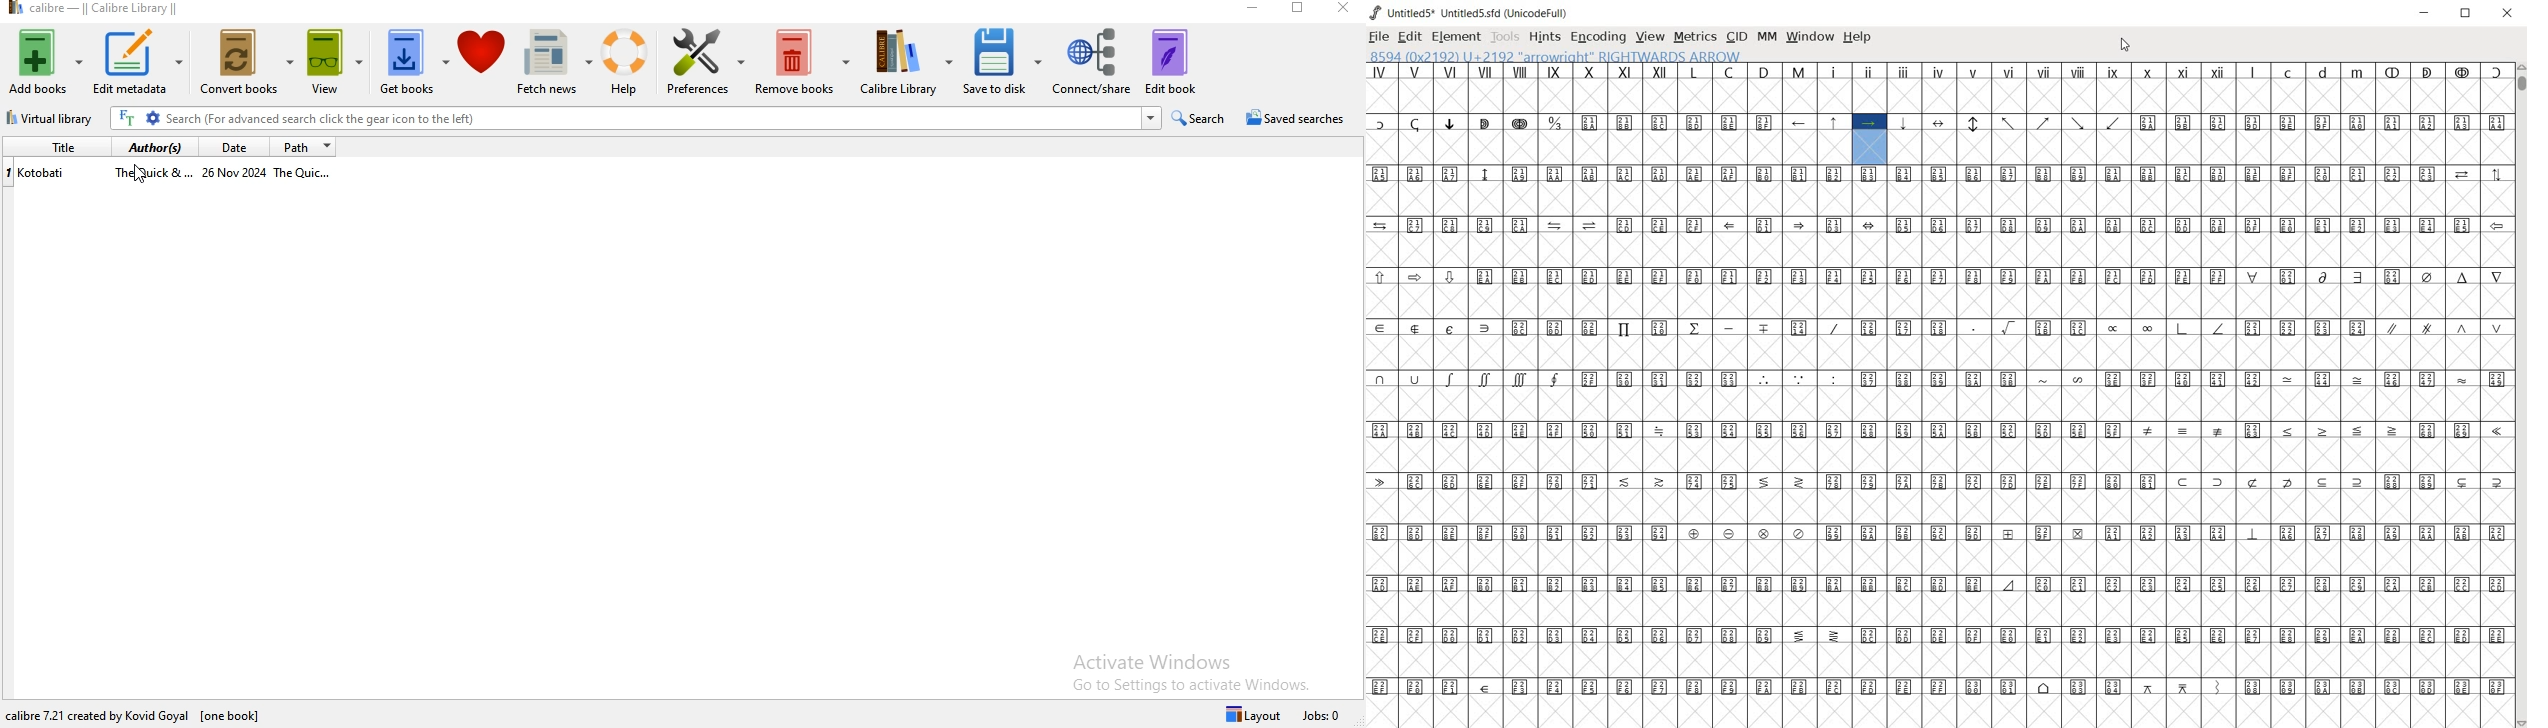 The width and height of the screenshot is (2548, 728). What do you see at coordinates (141, 177) in the screenshot?
I see `Cursor` at bounding box center [141, 177].